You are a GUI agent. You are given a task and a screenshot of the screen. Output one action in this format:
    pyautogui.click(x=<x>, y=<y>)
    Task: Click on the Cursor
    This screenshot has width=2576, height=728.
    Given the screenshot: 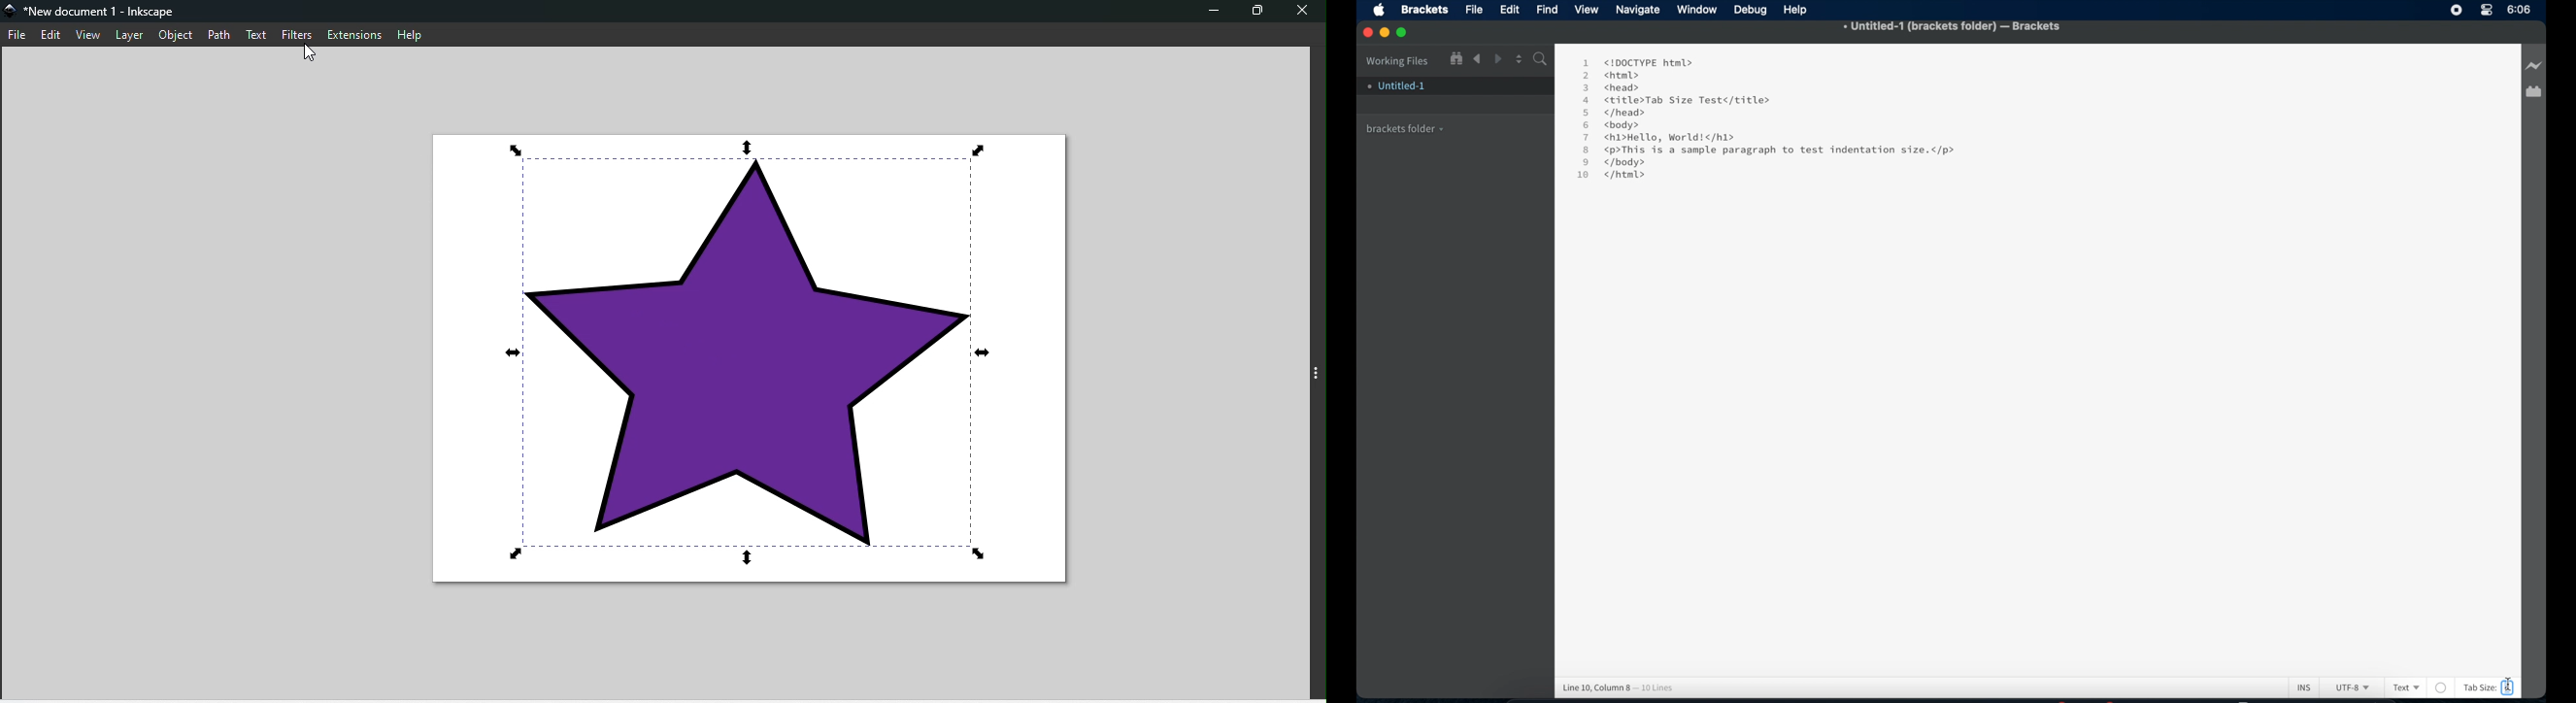 What is the action you would take?
    pyautogui.click(x=2508, y=687)
    